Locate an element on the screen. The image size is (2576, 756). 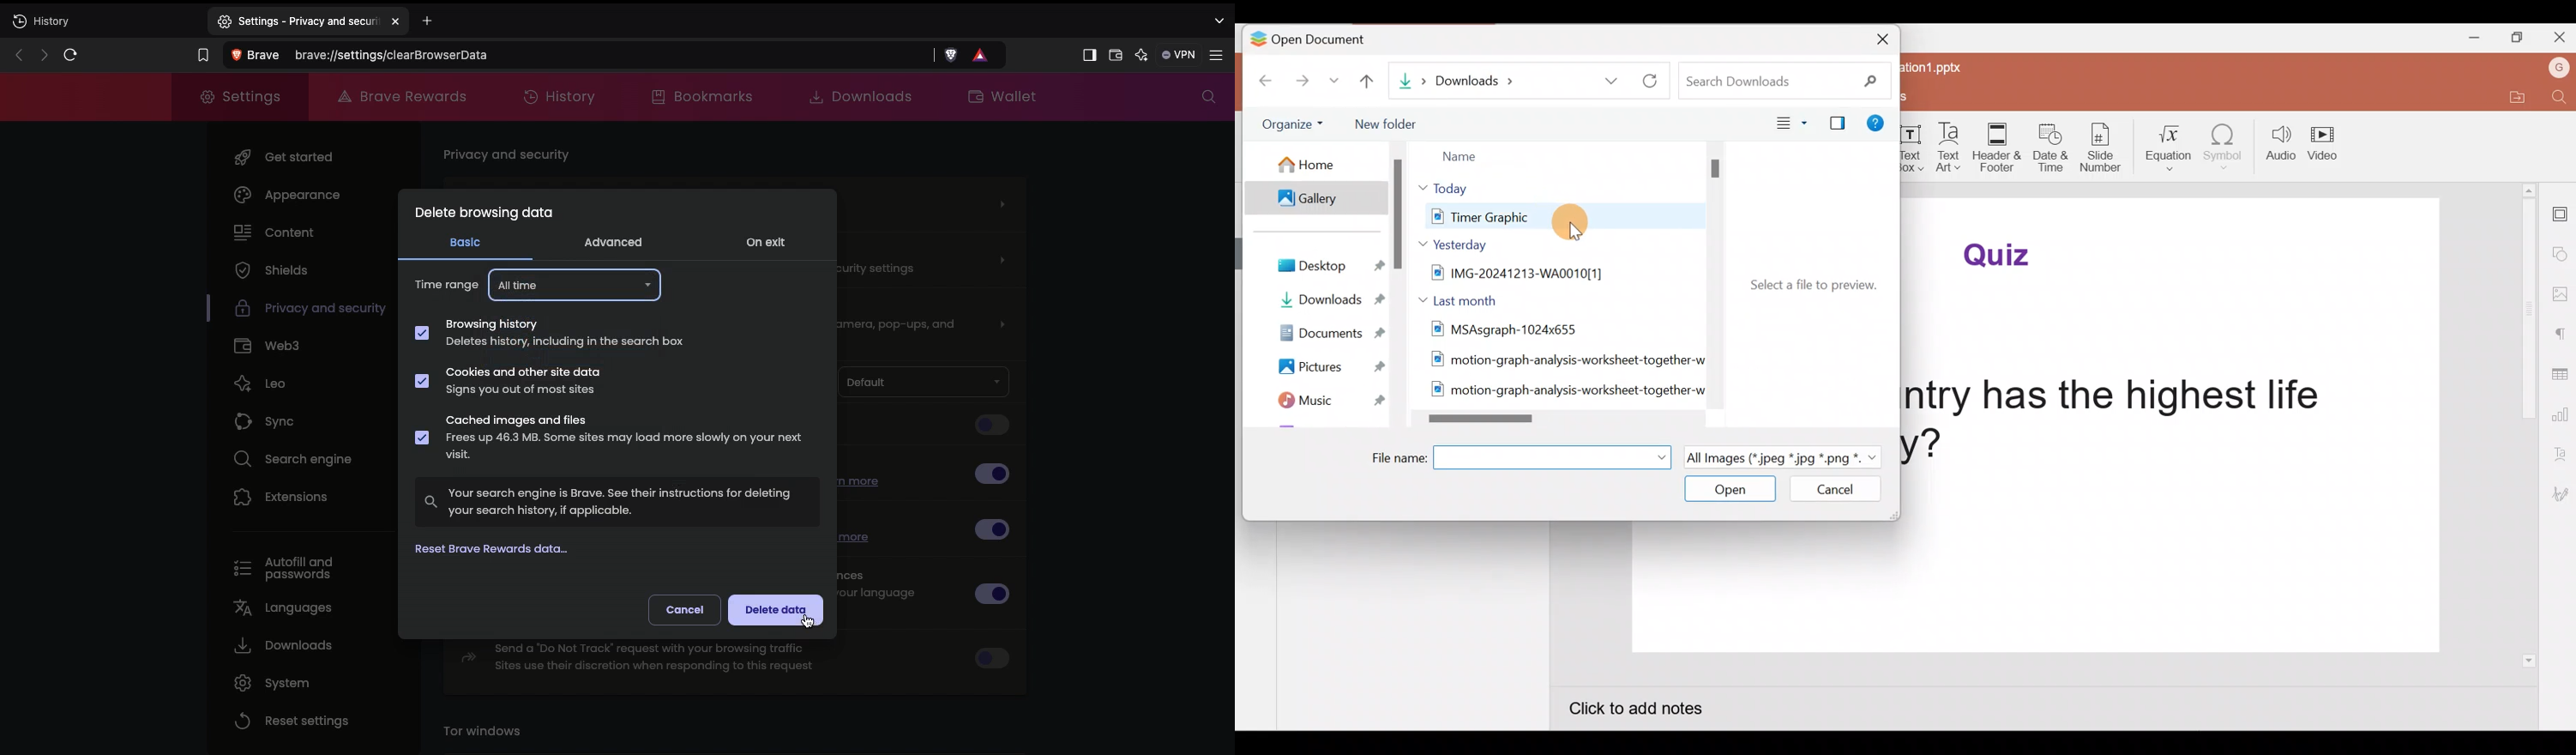
More is located at coordinates (1337, 85).